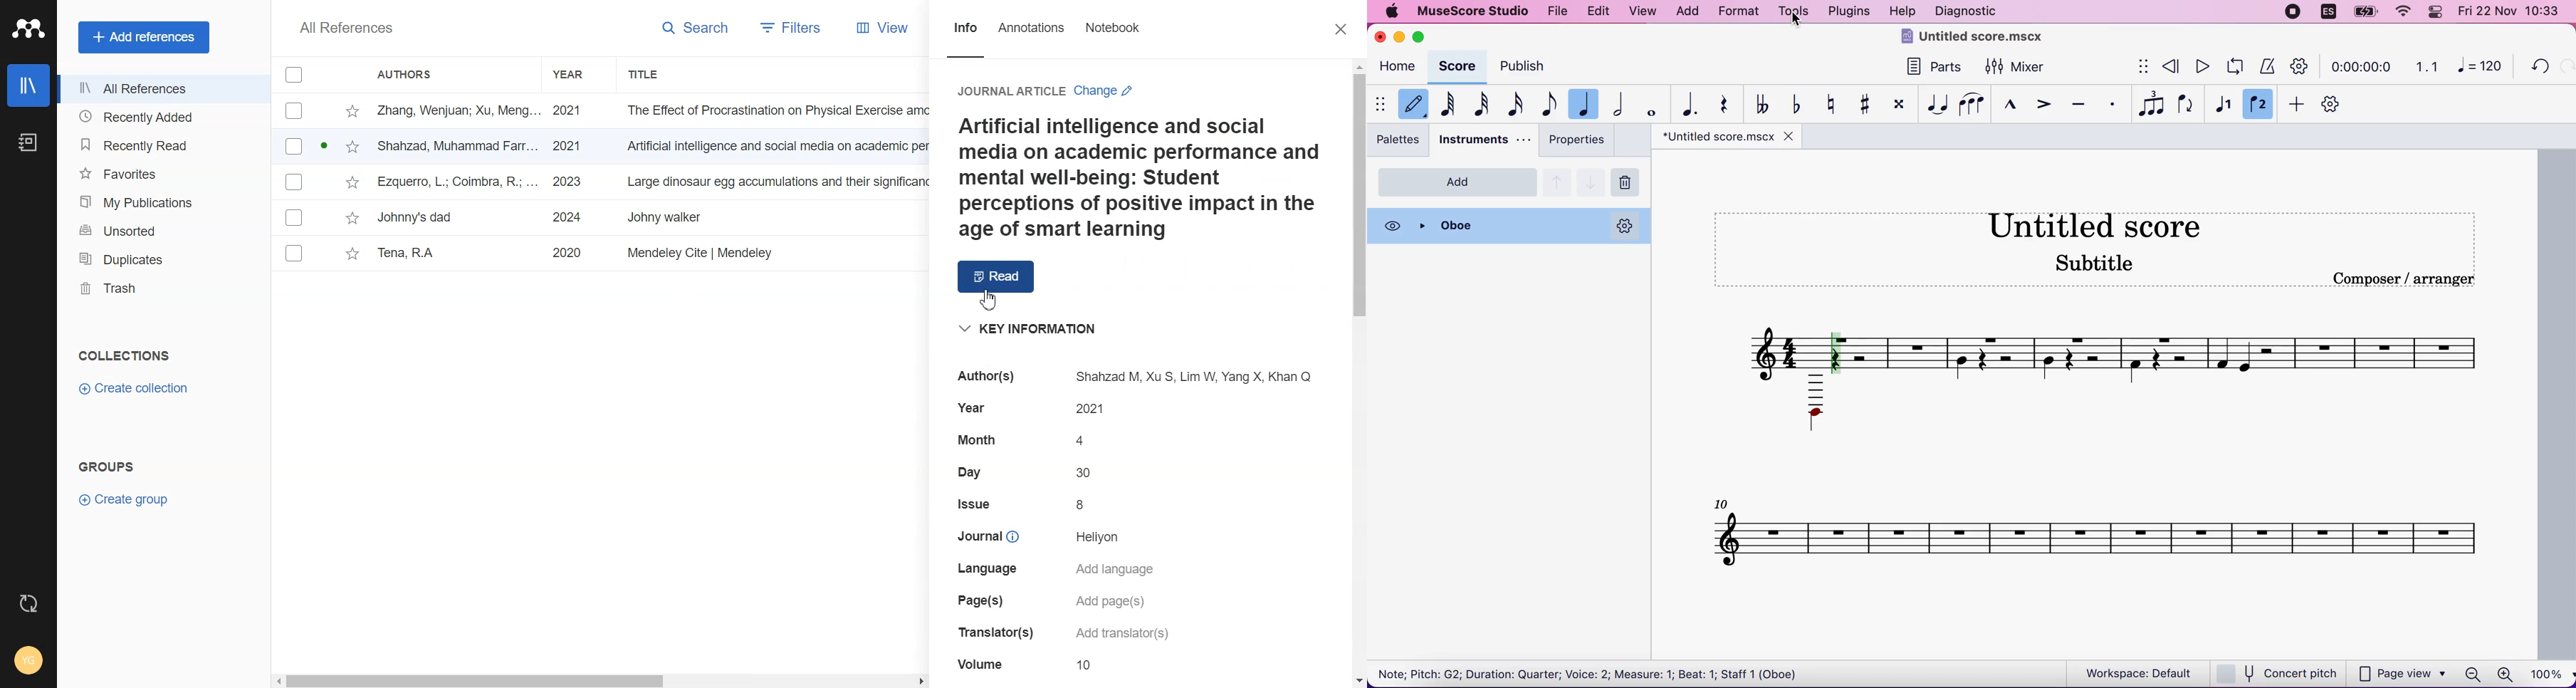 The image size is (2576, 700). I want to click on Title, so click(659, 75).